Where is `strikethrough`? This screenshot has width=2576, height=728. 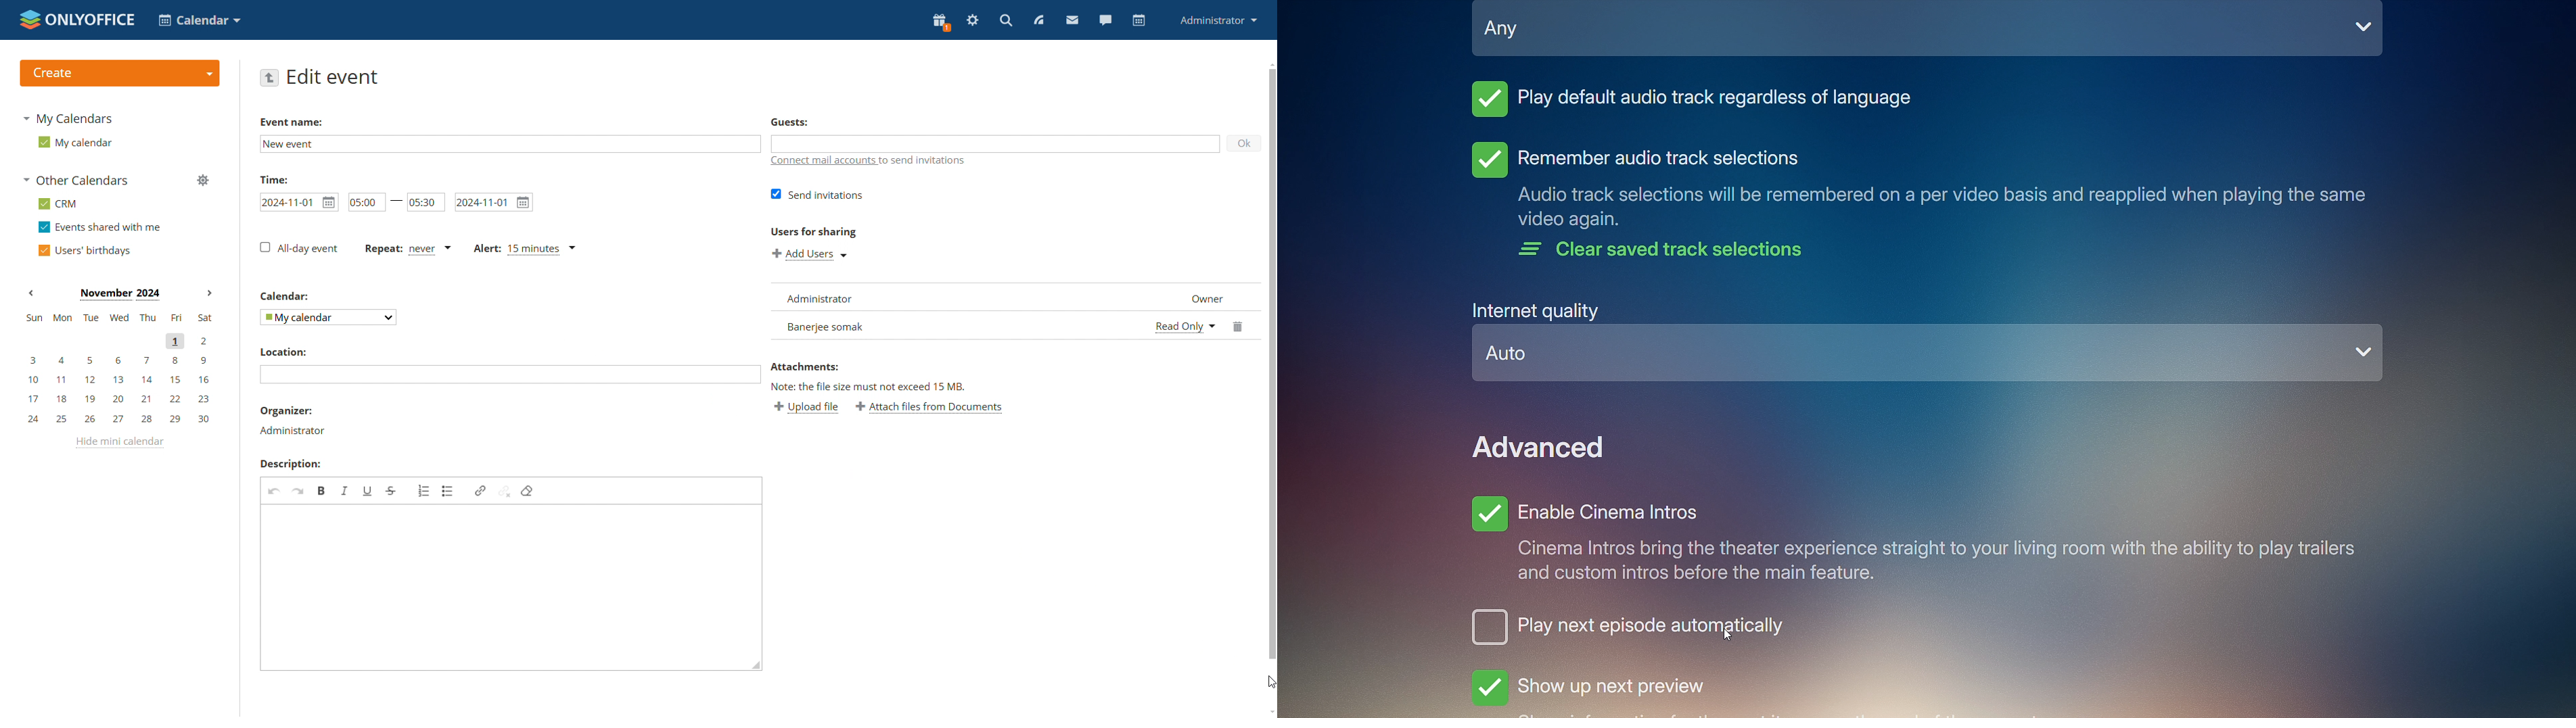
strikethrough is located at coordinates (390, 491).